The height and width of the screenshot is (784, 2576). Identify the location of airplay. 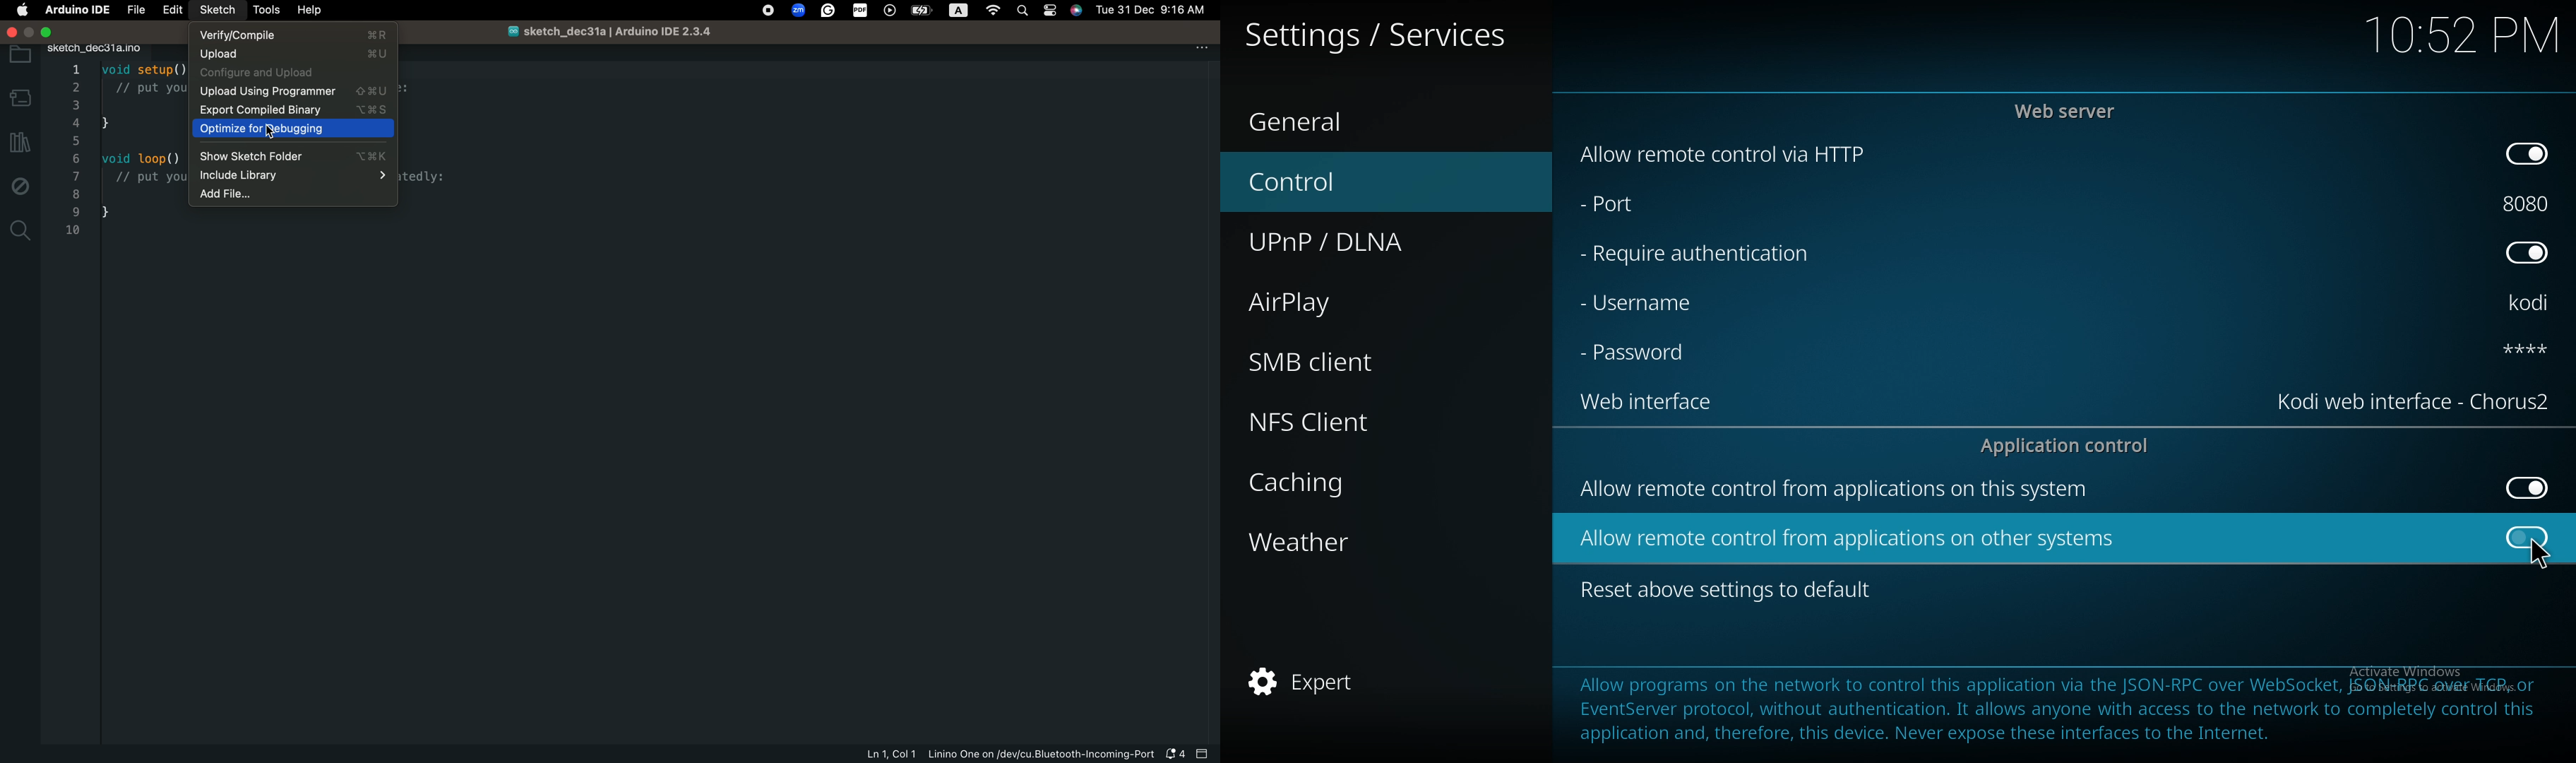
(1363, 300).